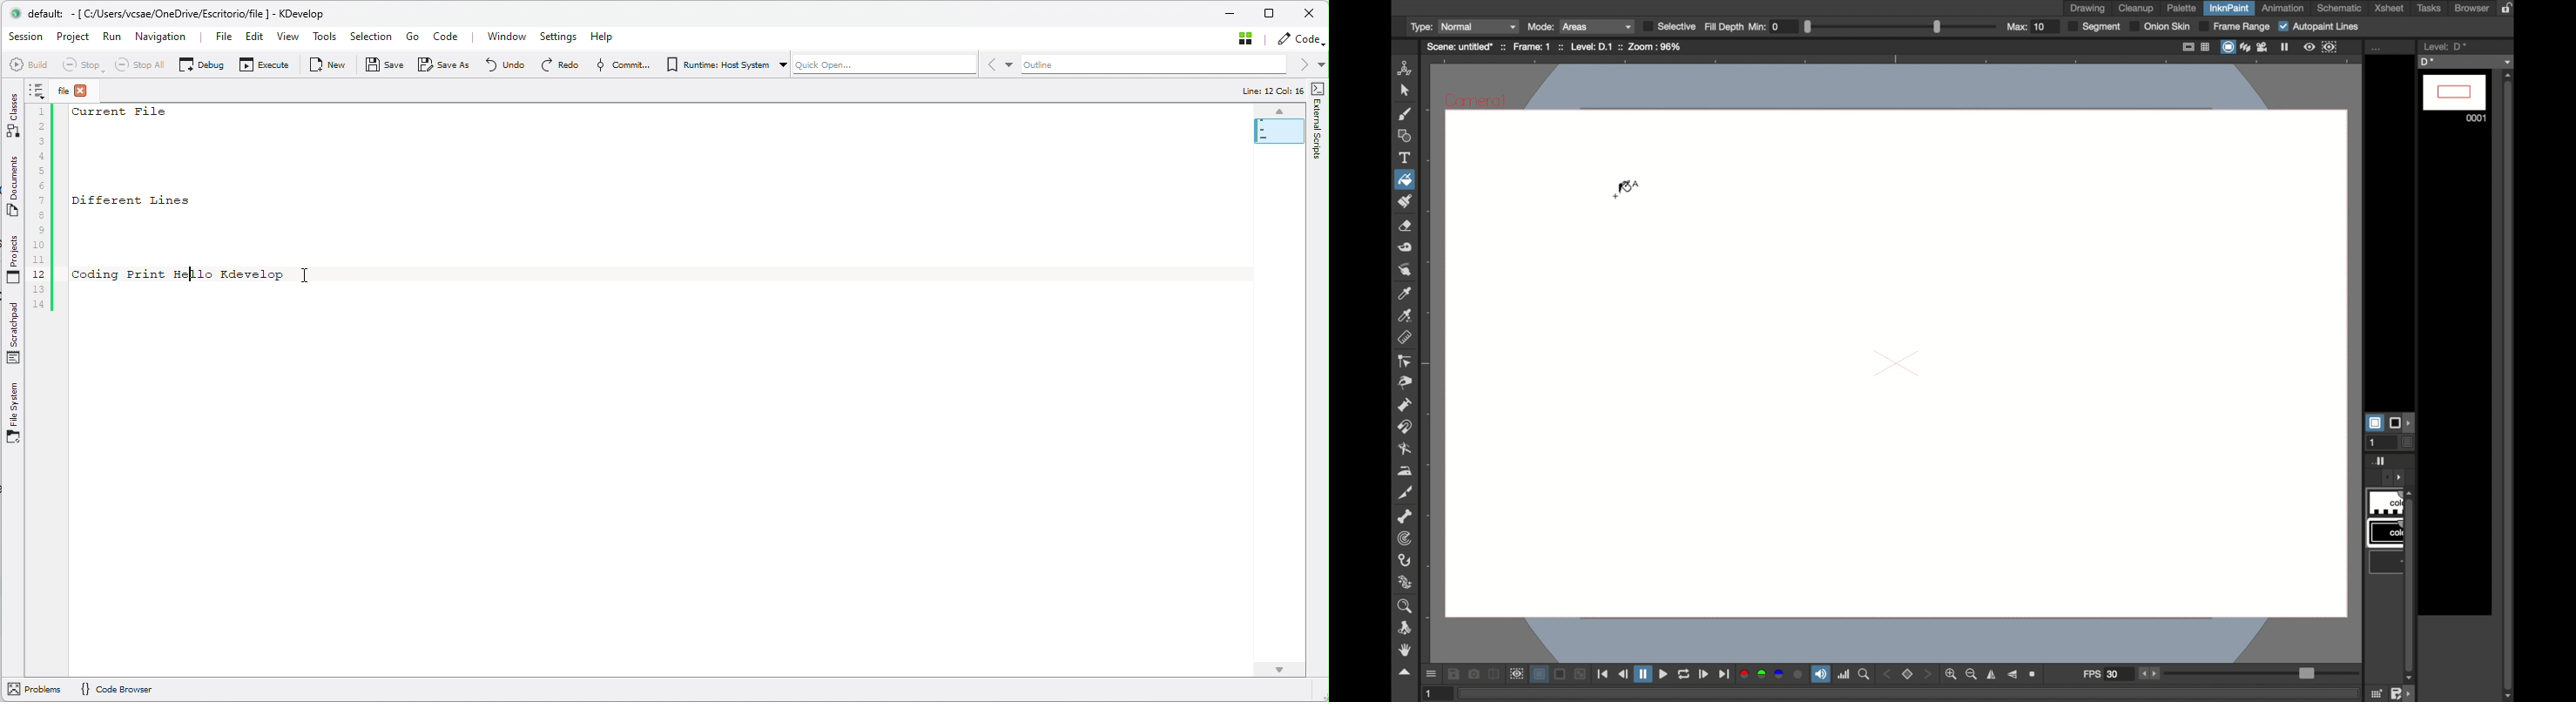 Image resolution: width=2576 pixels, height=728 pixels. I want to click on inknpaint, so click(2230, 8).